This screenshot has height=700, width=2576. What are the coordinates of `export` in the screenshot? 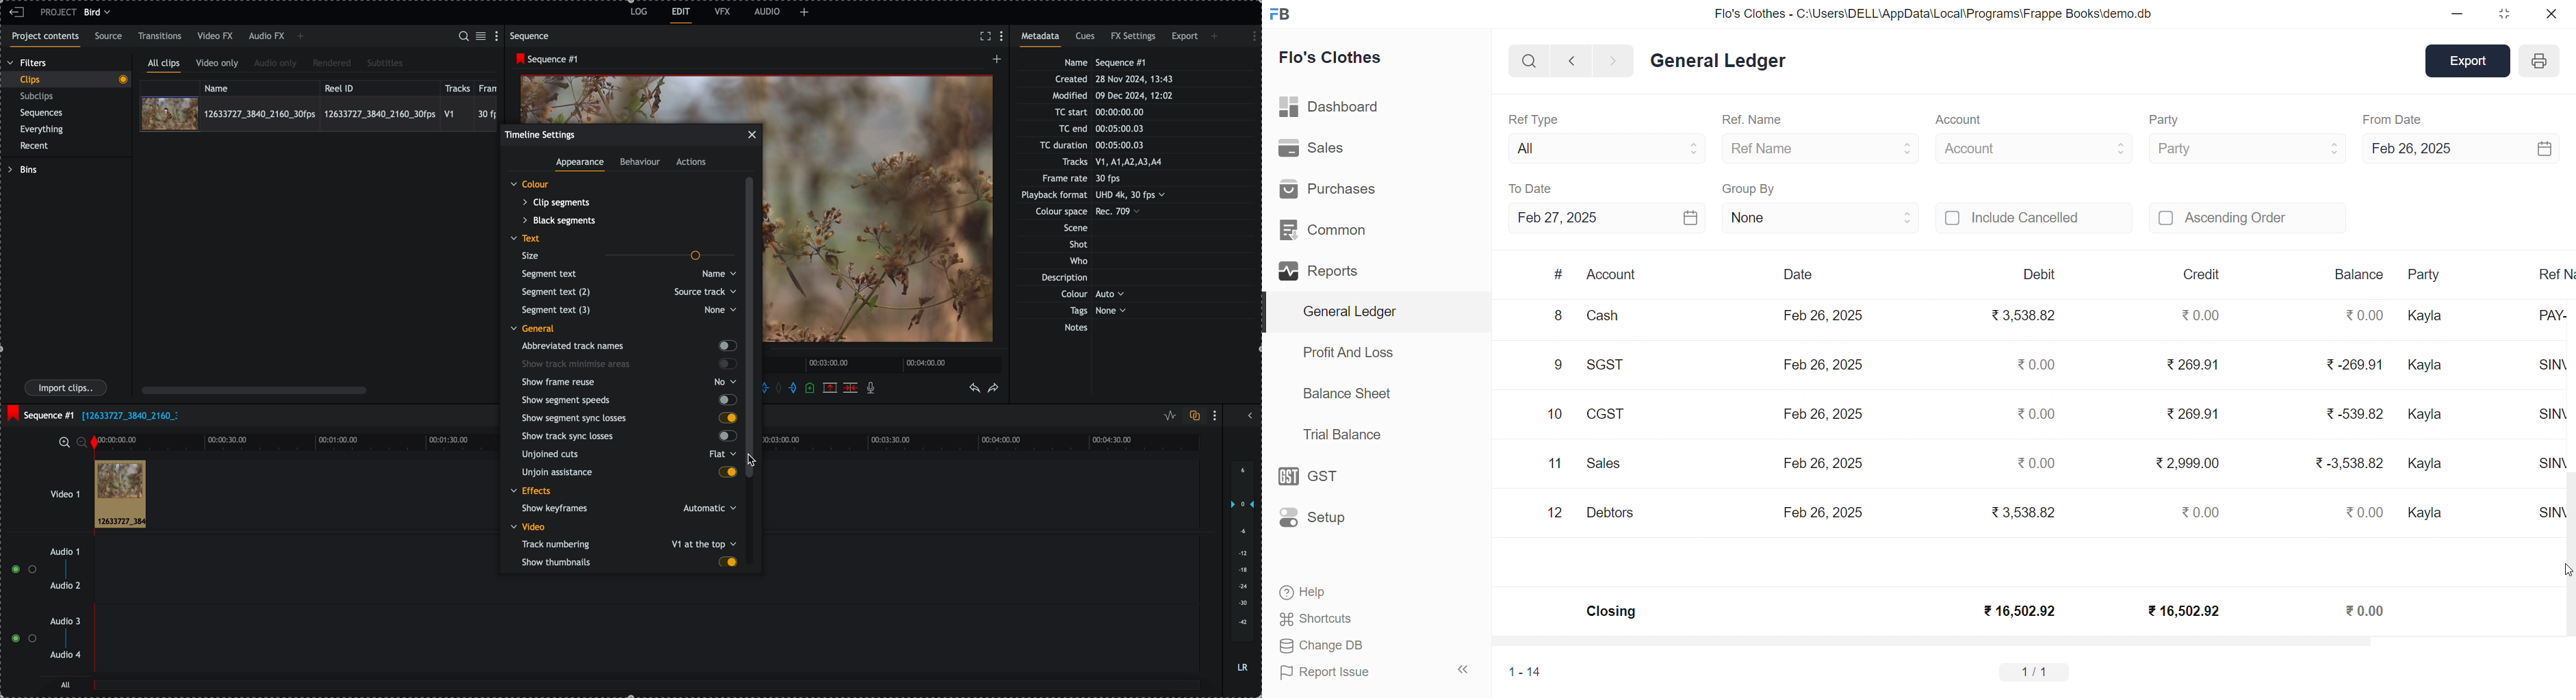 It's located at (1185, 38).